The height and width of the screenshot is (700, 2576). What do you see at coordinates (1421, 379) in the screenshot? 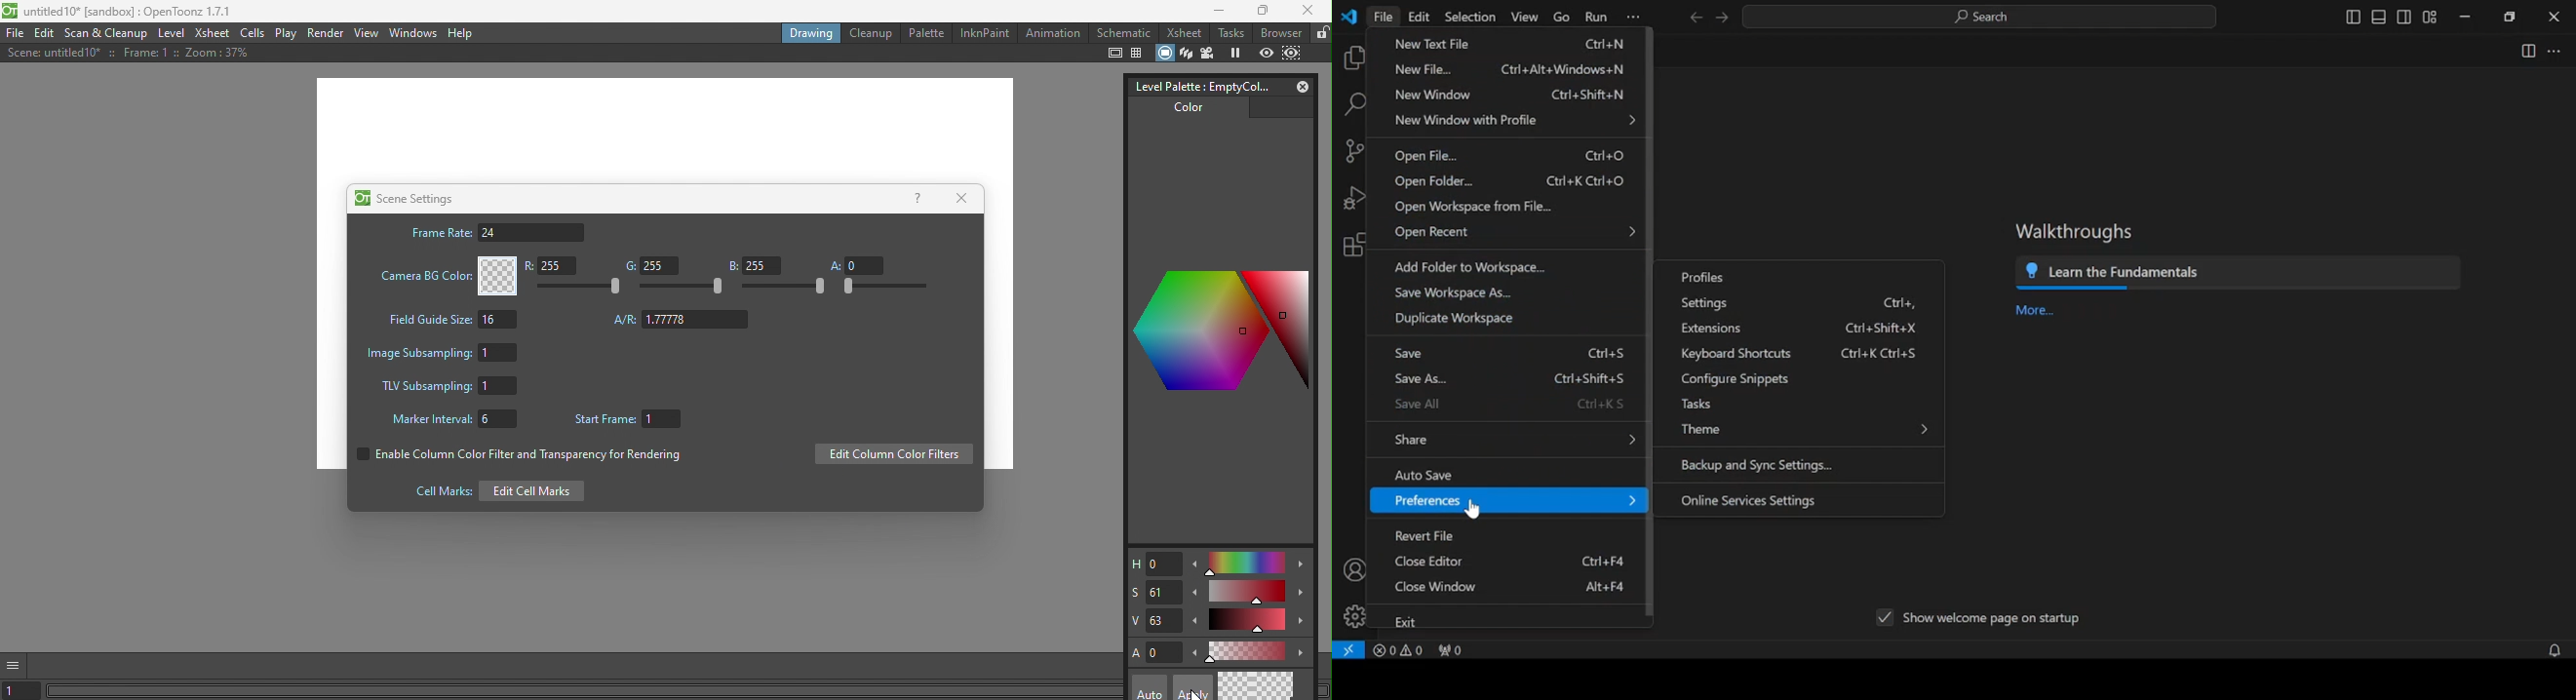
I see `save as ` at bounding box center [1421, 379].